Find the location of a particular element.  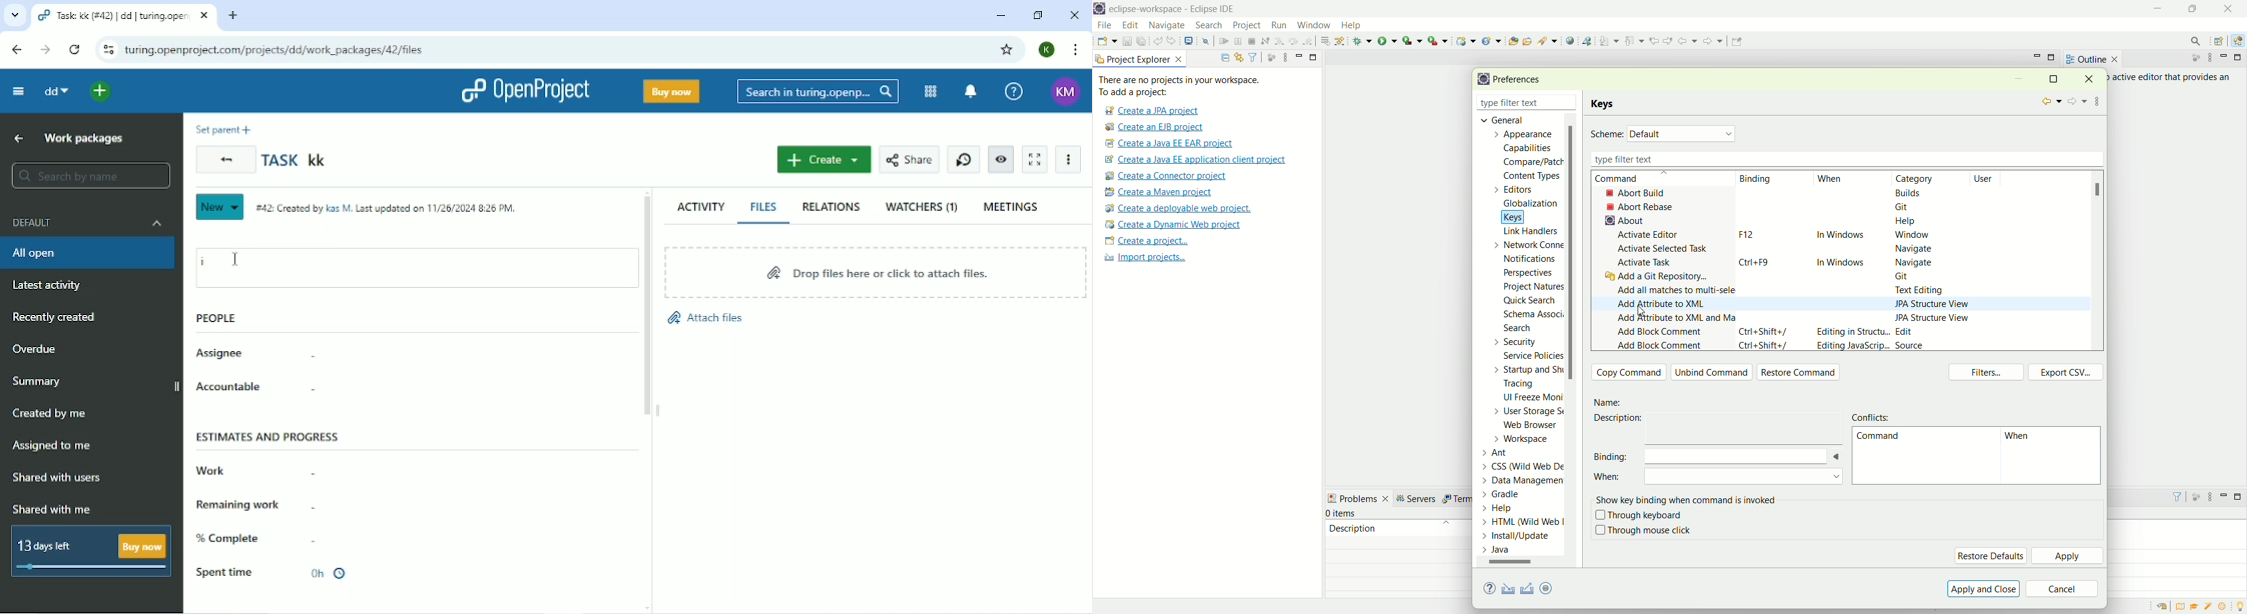

description is located at coordinates (1353, 527).